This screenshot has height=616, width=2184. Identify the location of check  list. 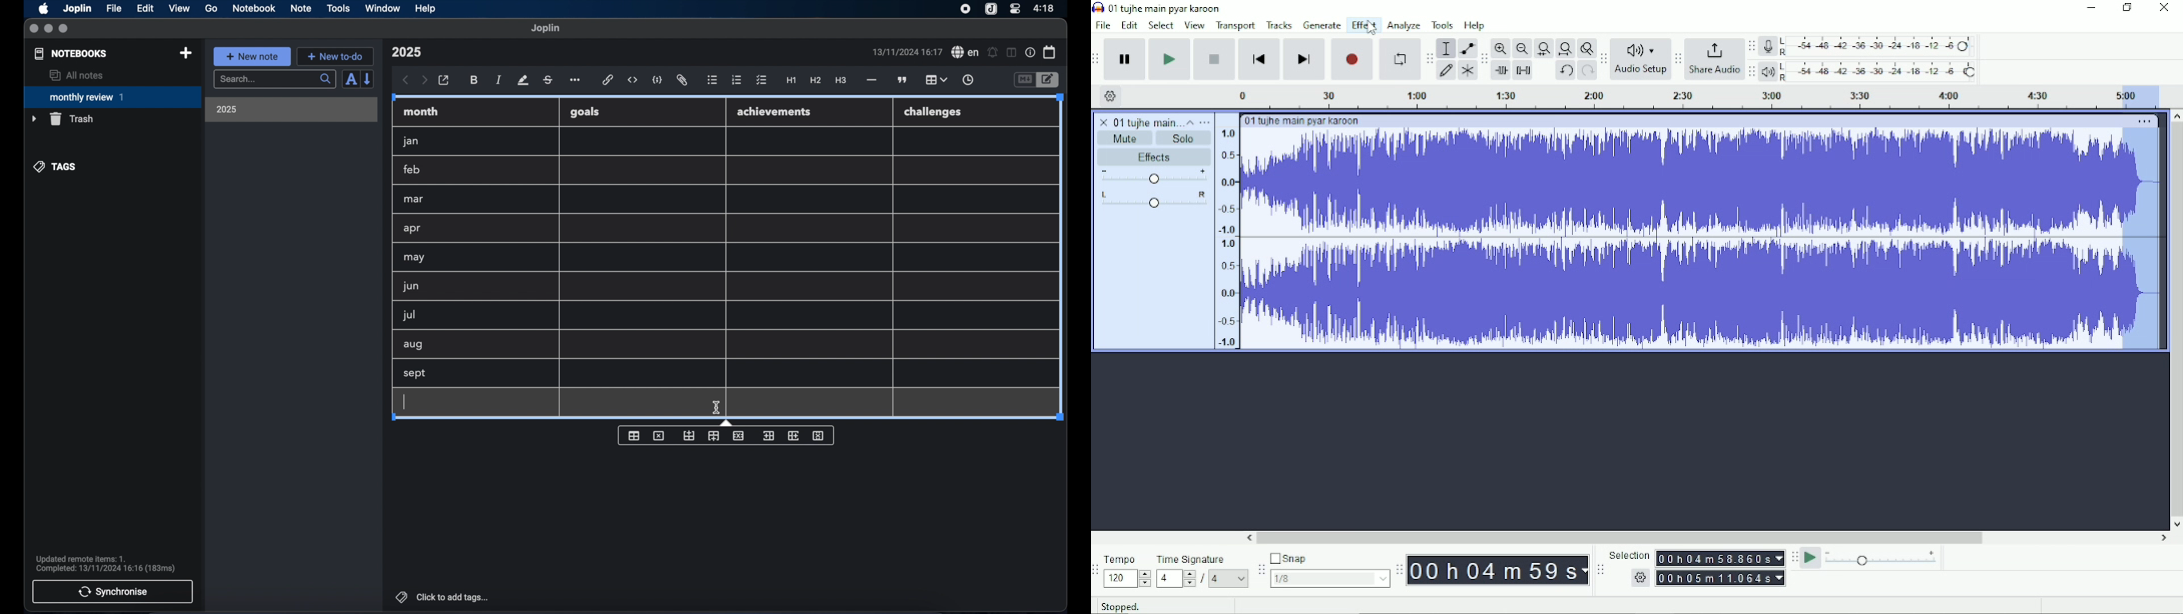
(762, 81).